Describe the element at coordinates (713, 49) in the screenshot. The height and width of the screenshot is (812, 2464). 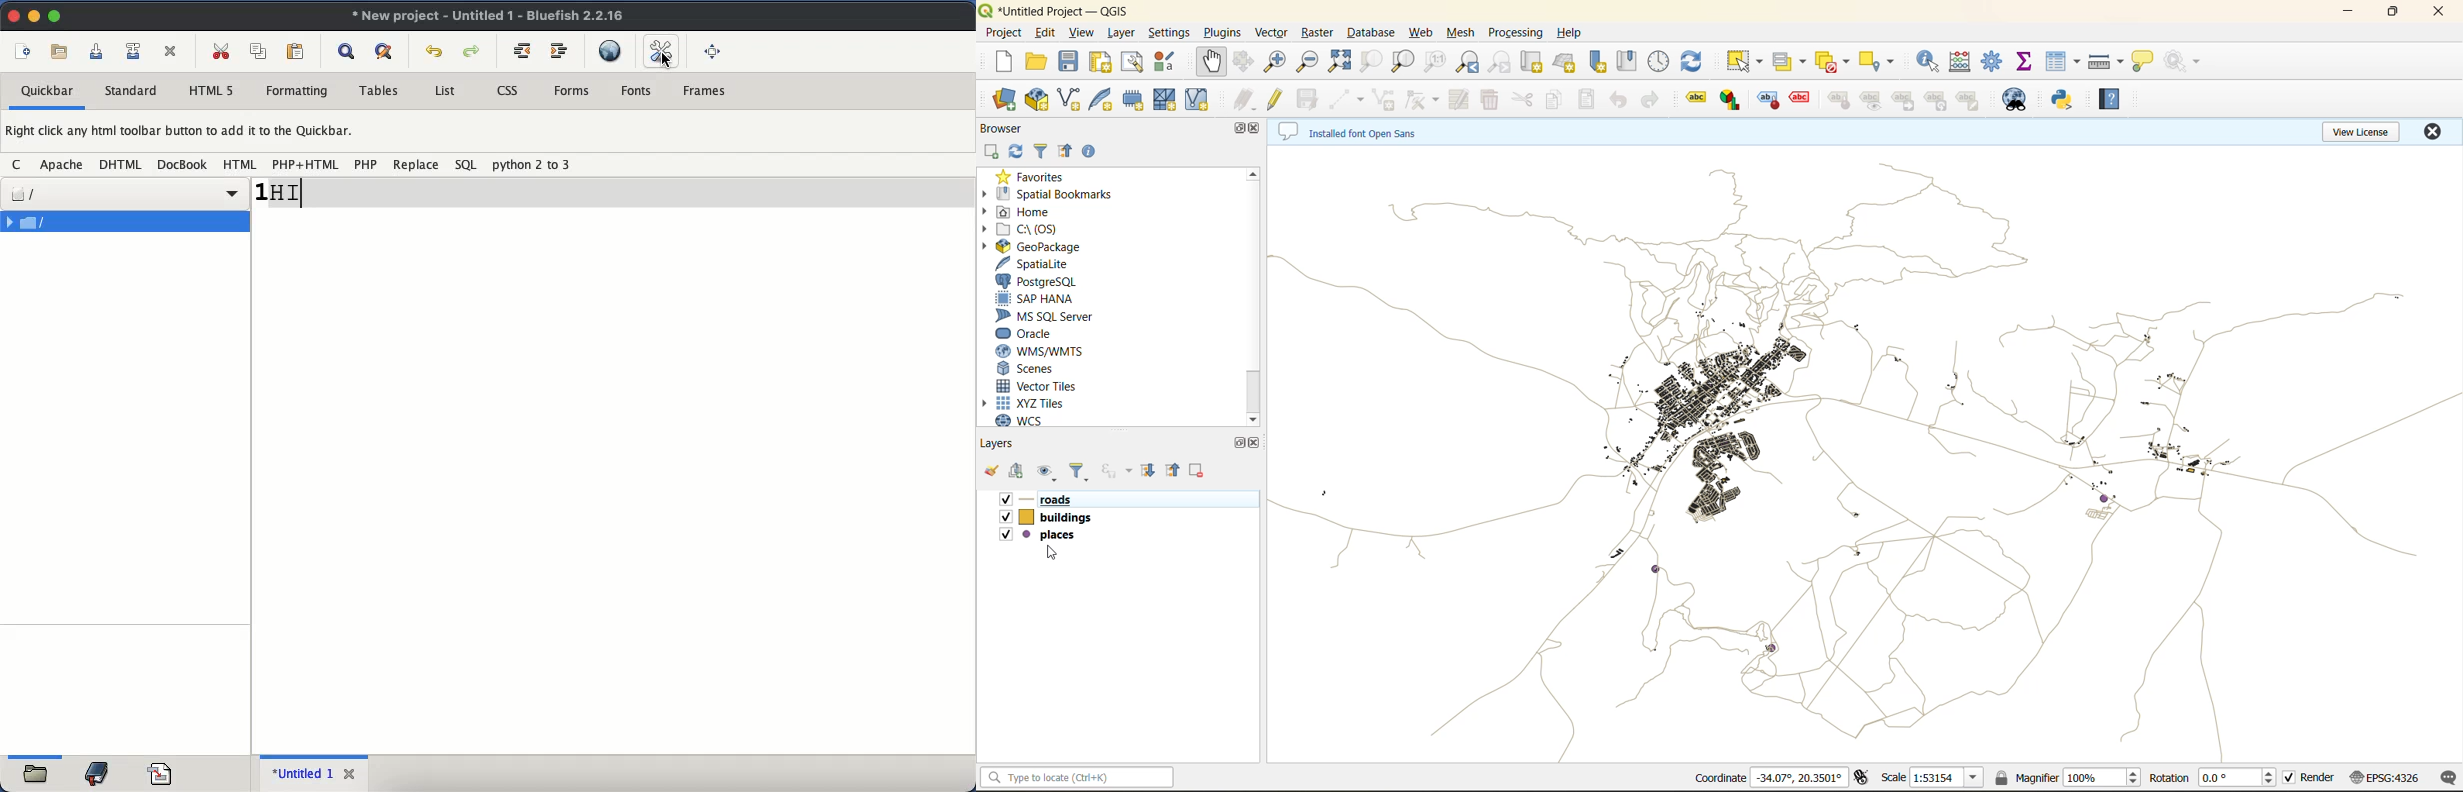
I see `full screen` at that location.